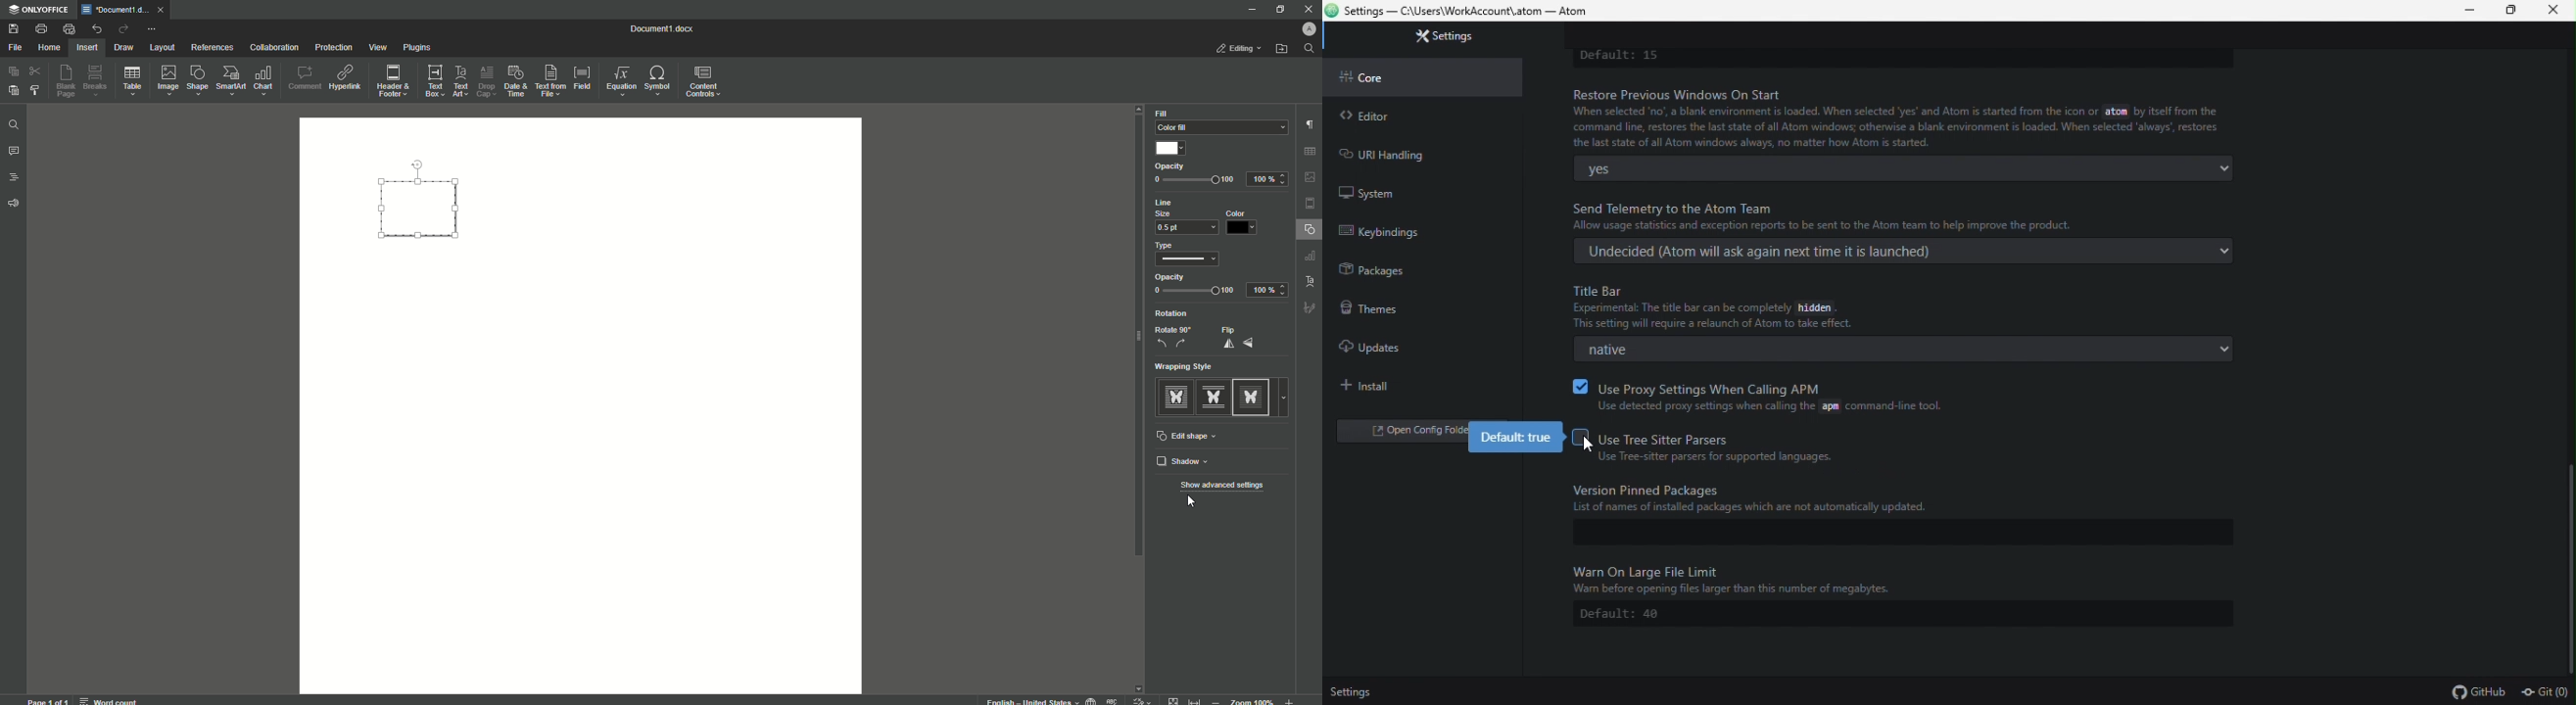  I want to click on signature, so click(1310, 309).